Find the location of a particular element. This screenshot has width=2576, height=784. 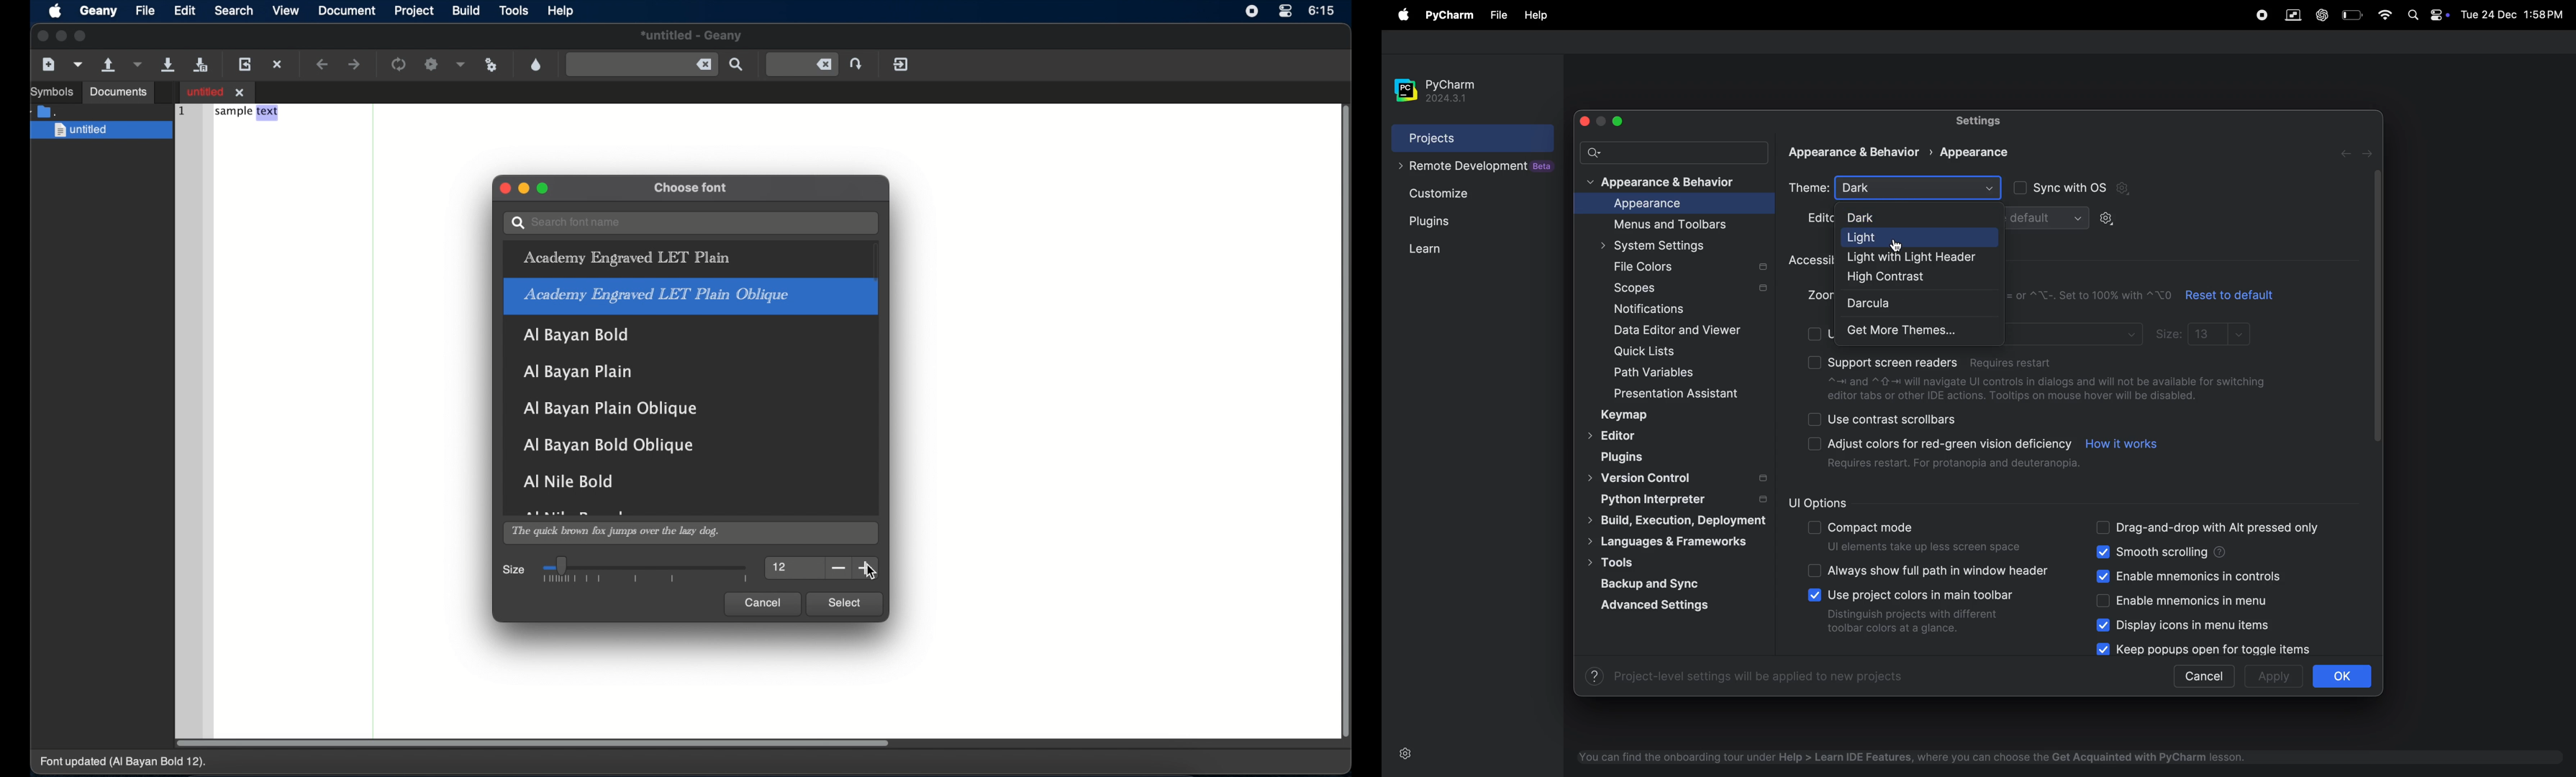

save the current file is located at coordinates (168, 64).